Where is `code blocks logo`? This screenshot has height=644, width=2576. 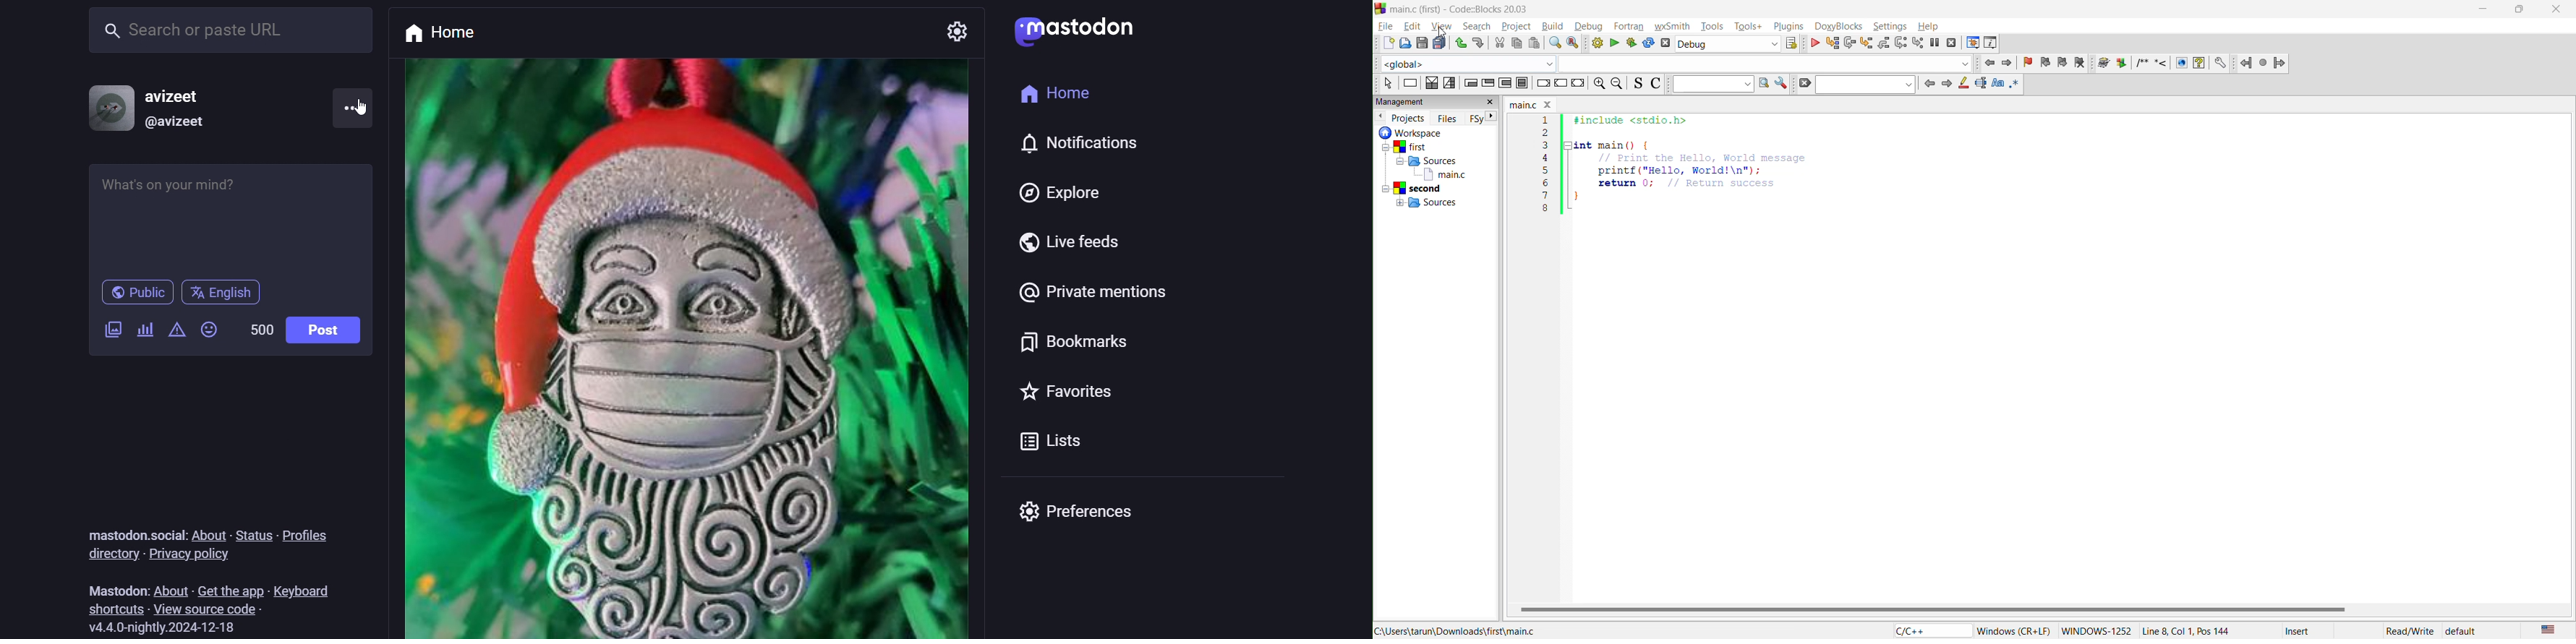 code blocks logo is located at coordinates (1380, 9).